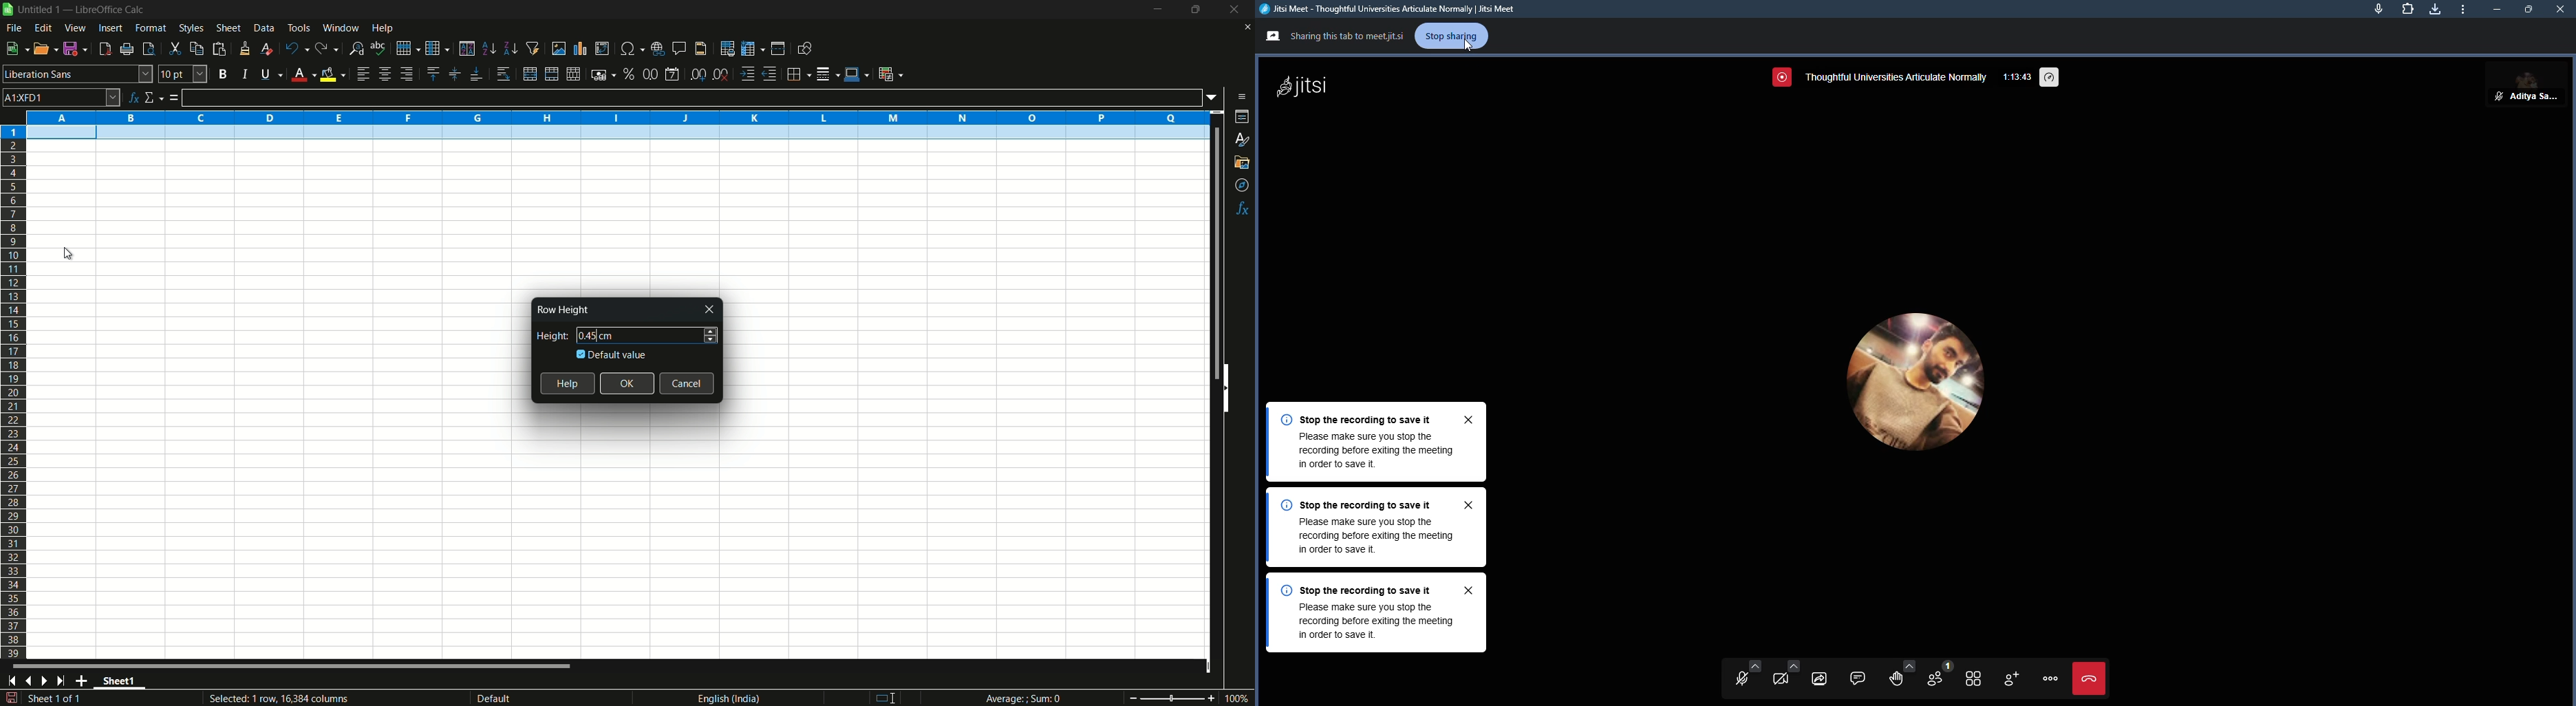  What do you see at coordinates (244, 48) in the screenshot?
I see `clone formatting` at bounding box center [244, 48].